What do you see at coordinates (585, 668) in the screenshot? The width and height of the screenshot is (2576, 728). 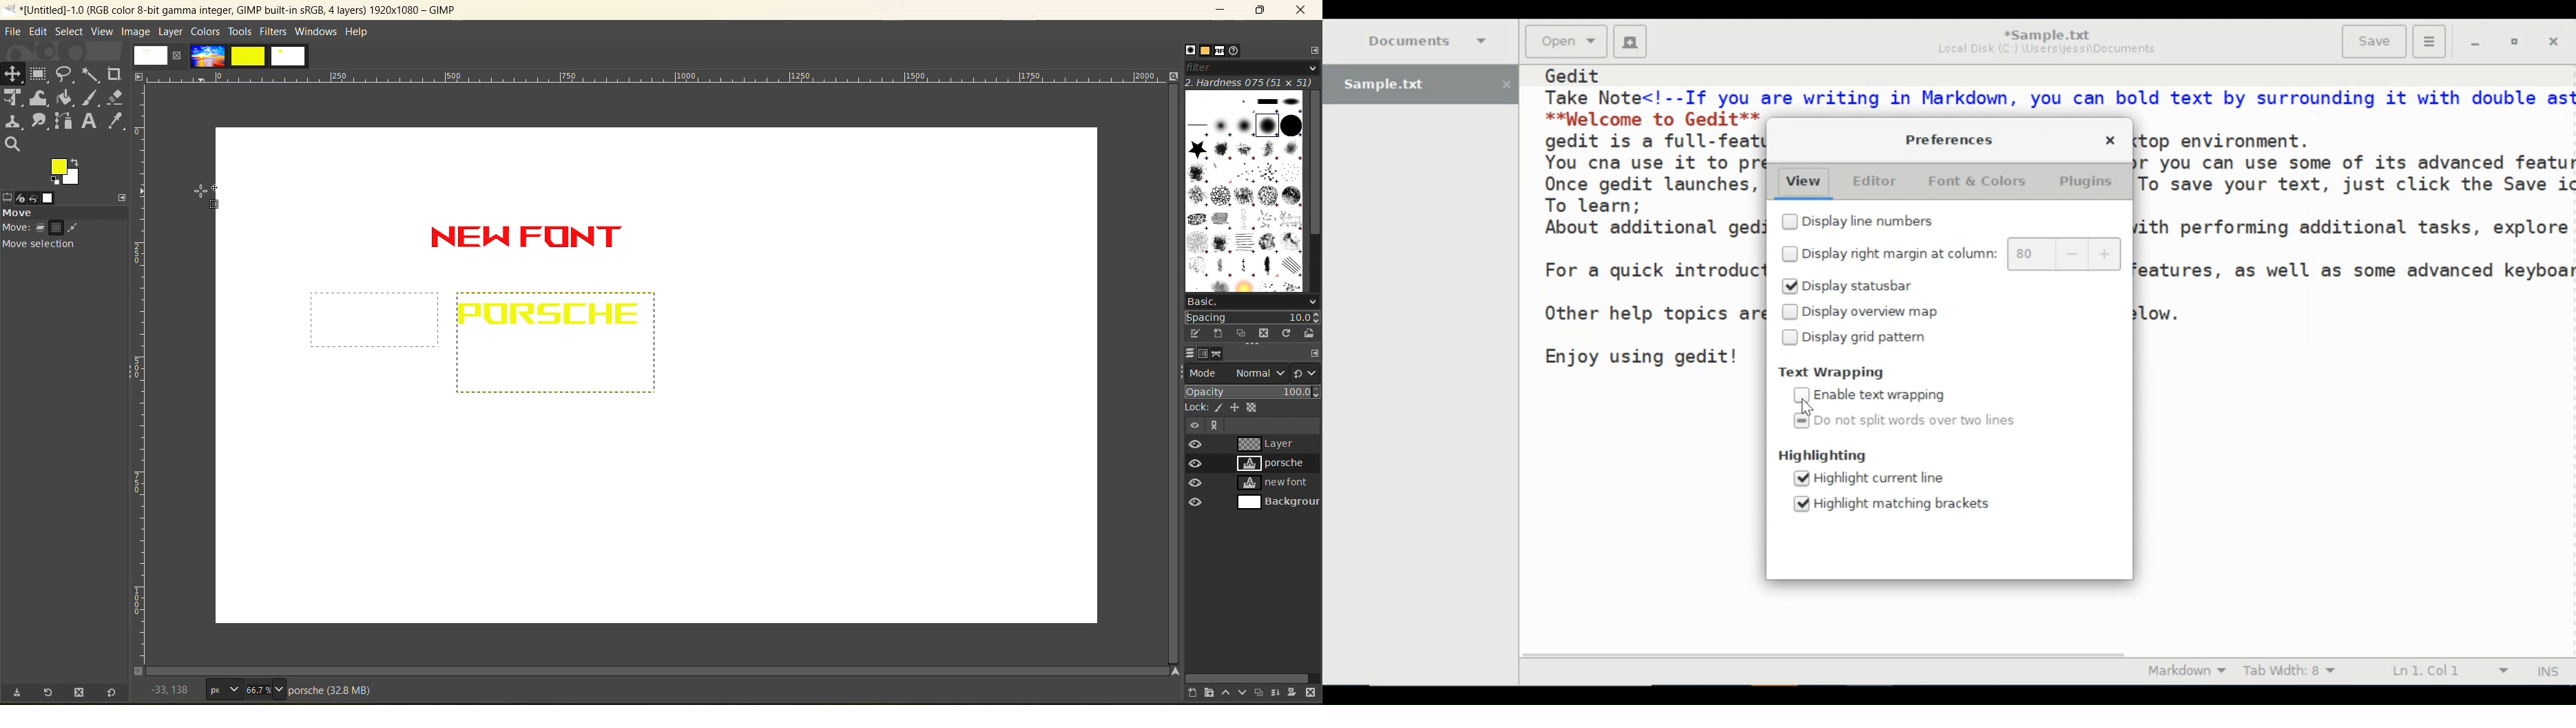 I see `Horizontal scroll bar` at bounding box center [585, 668].